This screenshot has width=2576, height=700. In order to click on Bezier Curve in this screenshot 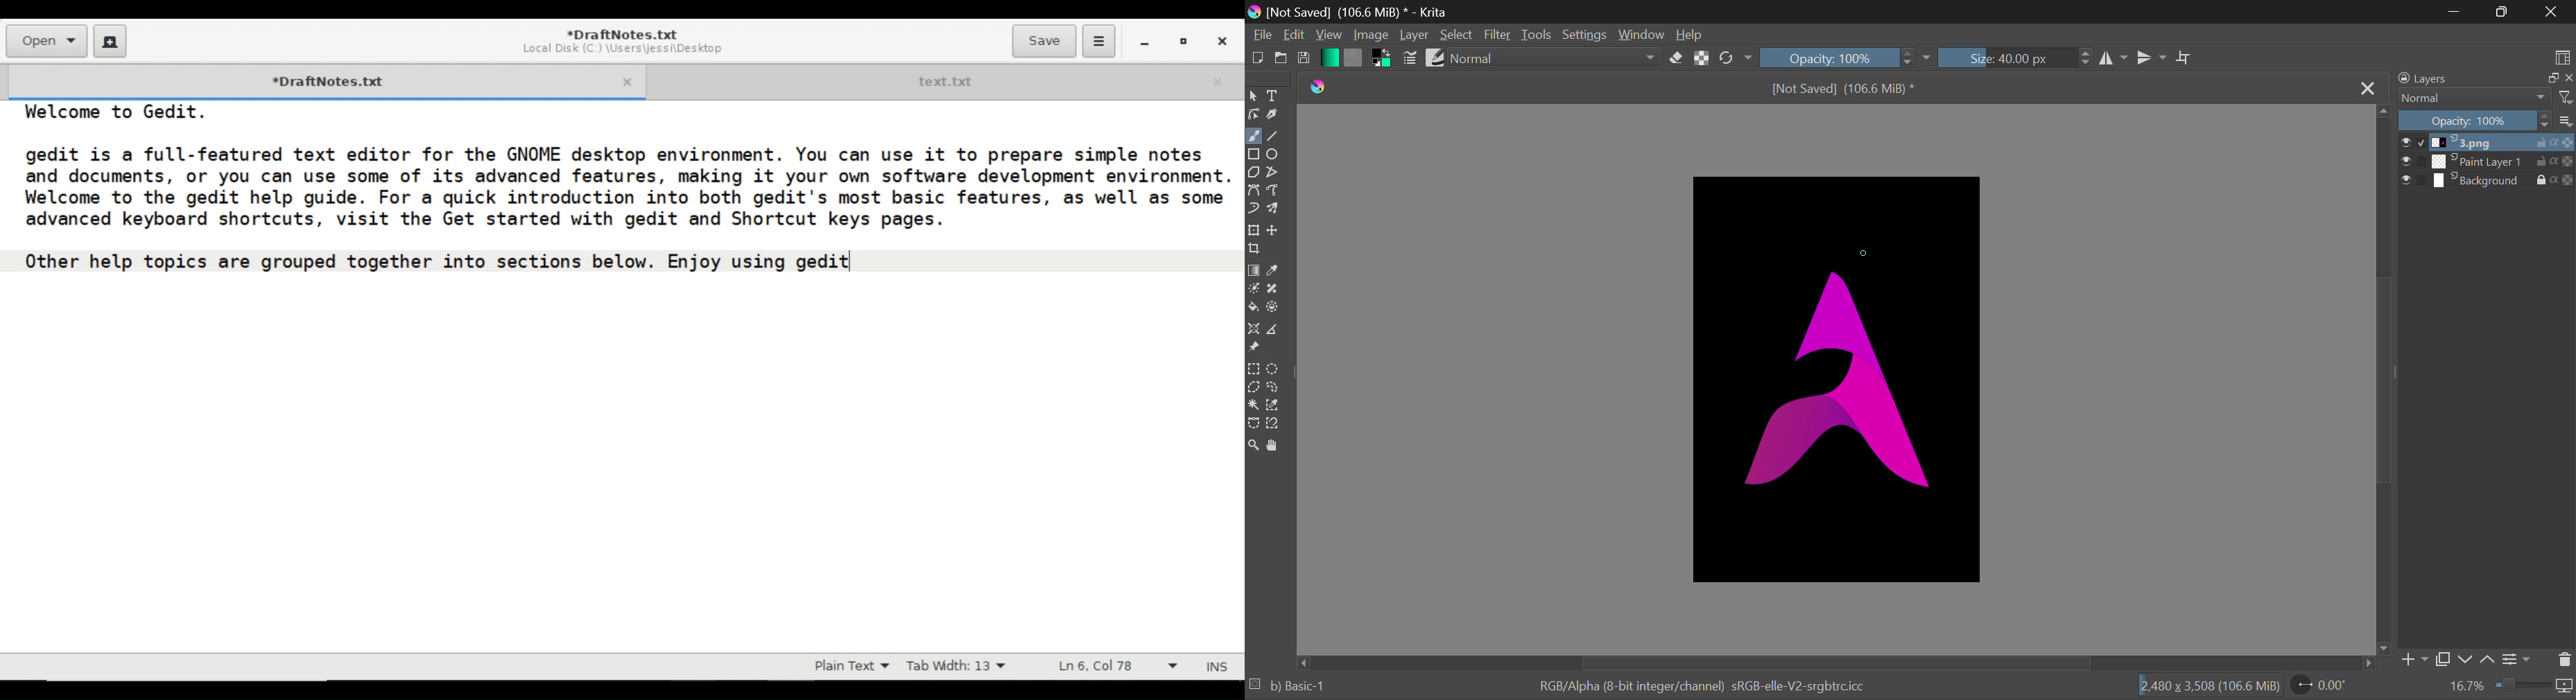, I will do `click(1256, 191)`.